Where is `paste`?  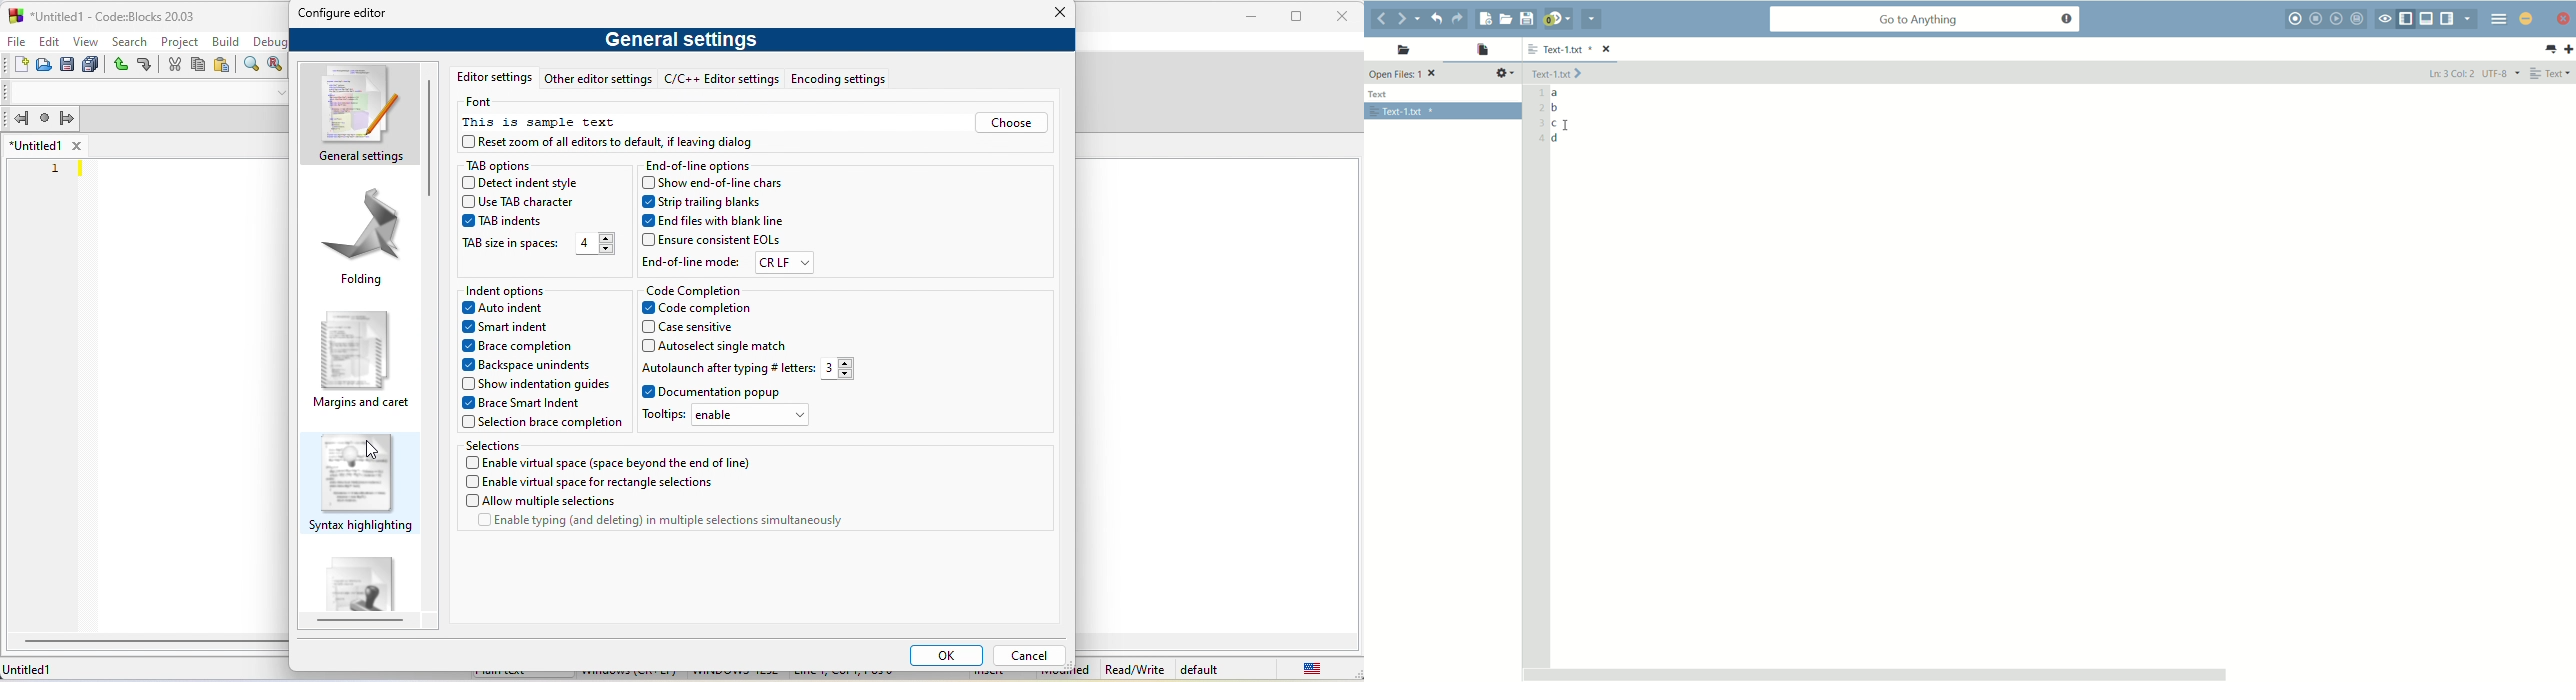 paste is located at coordinates (223, 65).